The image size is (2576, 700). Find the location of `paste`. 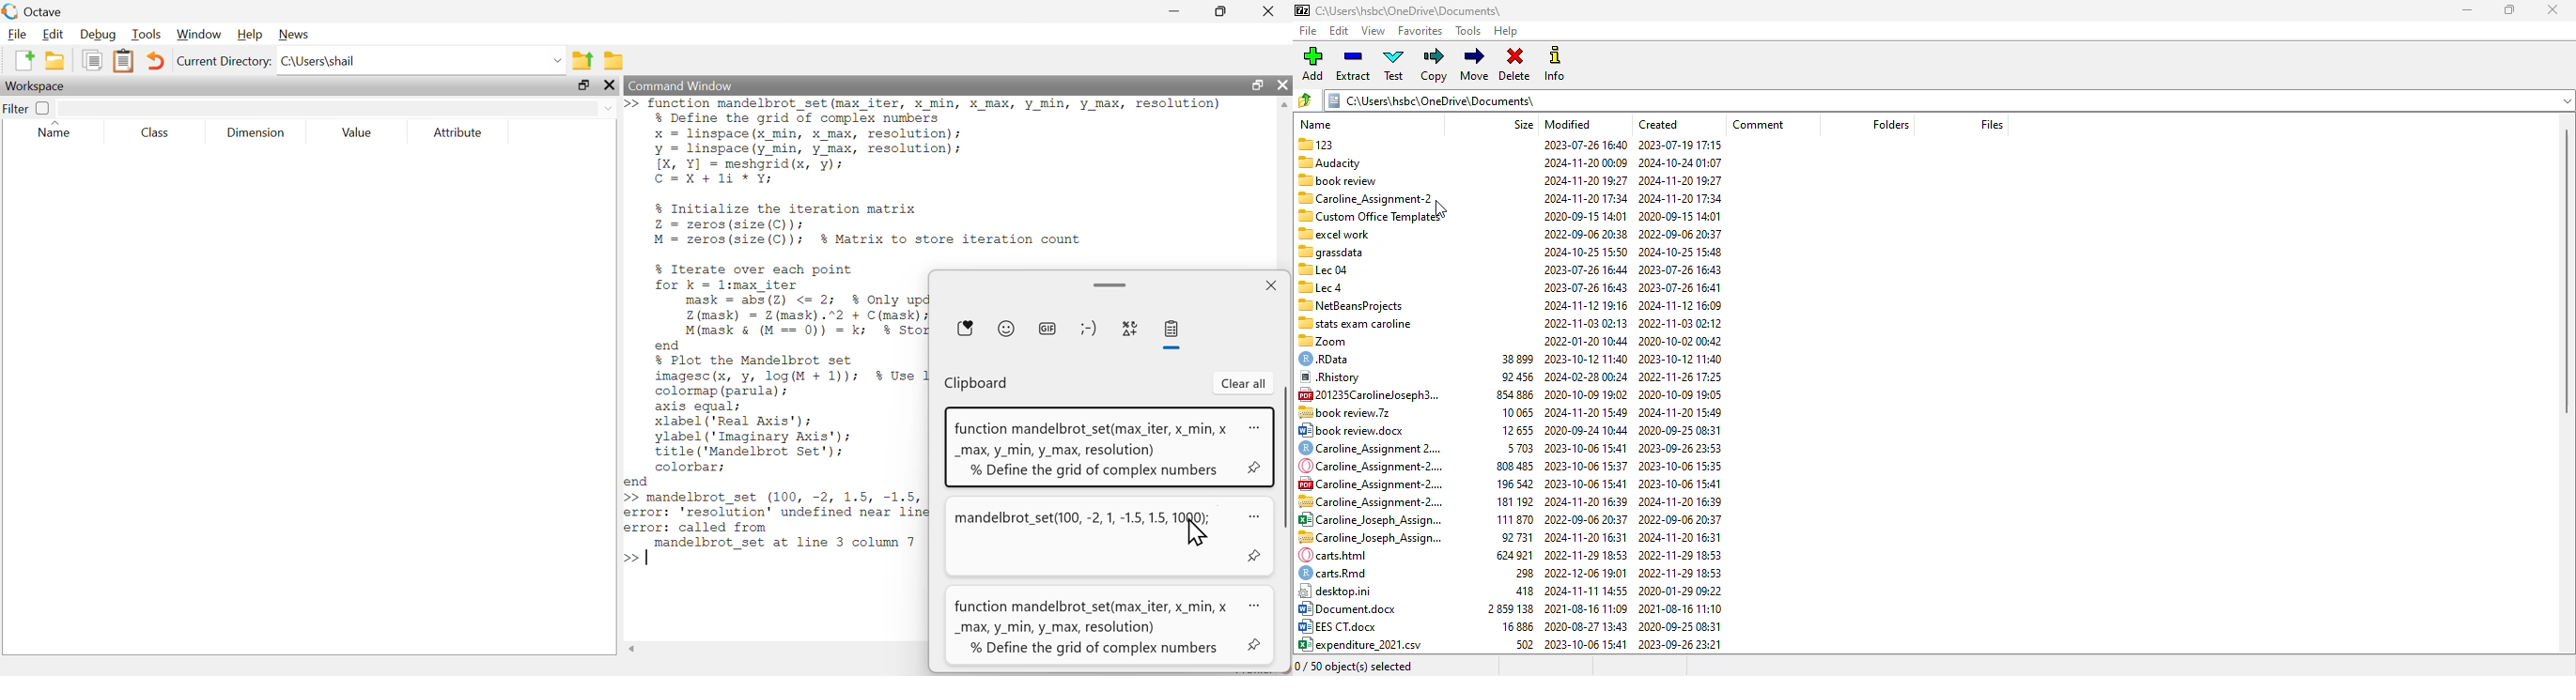

paste is located at coordinates (1171, 335).